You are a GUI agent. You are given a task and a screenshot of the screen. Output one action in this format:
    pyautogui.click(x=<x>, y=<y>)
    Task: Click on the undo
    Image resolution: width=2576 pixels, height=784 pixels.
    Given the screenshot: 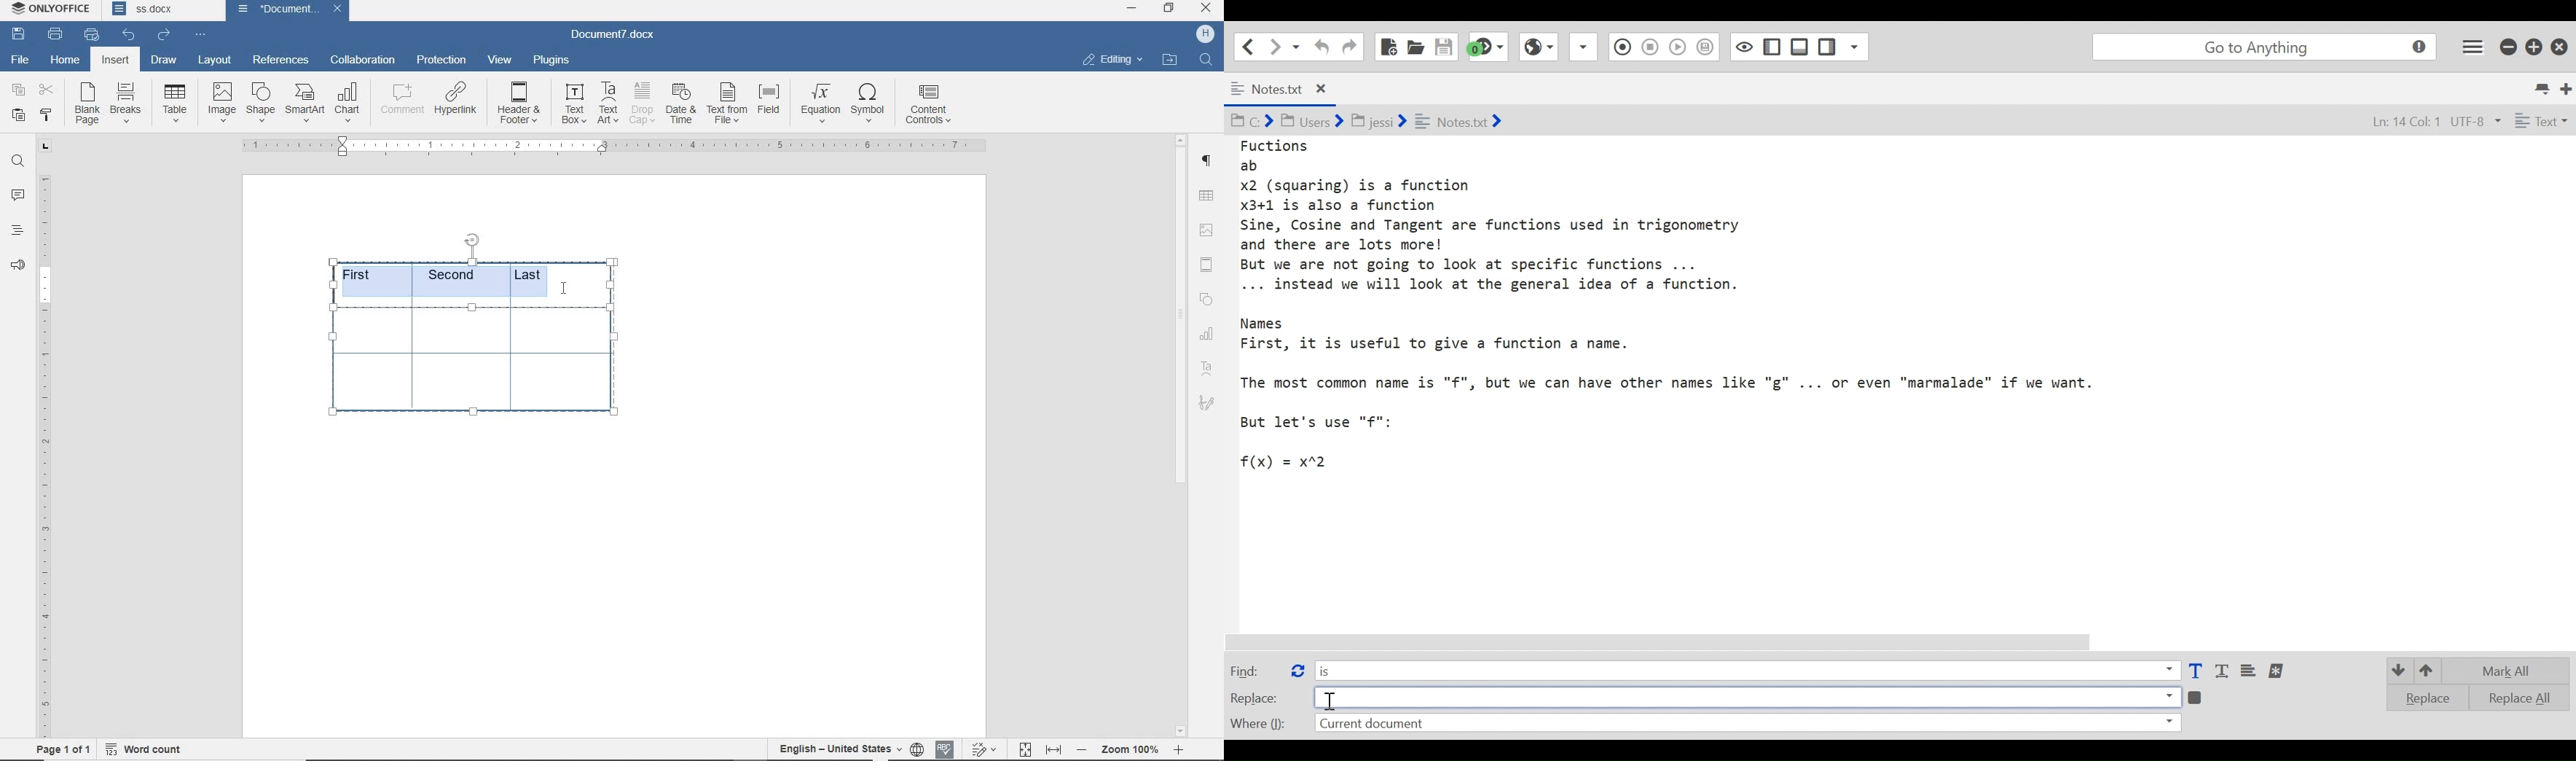 What is the action you would take?
    pyautogui.click(x=127, y=34)
    